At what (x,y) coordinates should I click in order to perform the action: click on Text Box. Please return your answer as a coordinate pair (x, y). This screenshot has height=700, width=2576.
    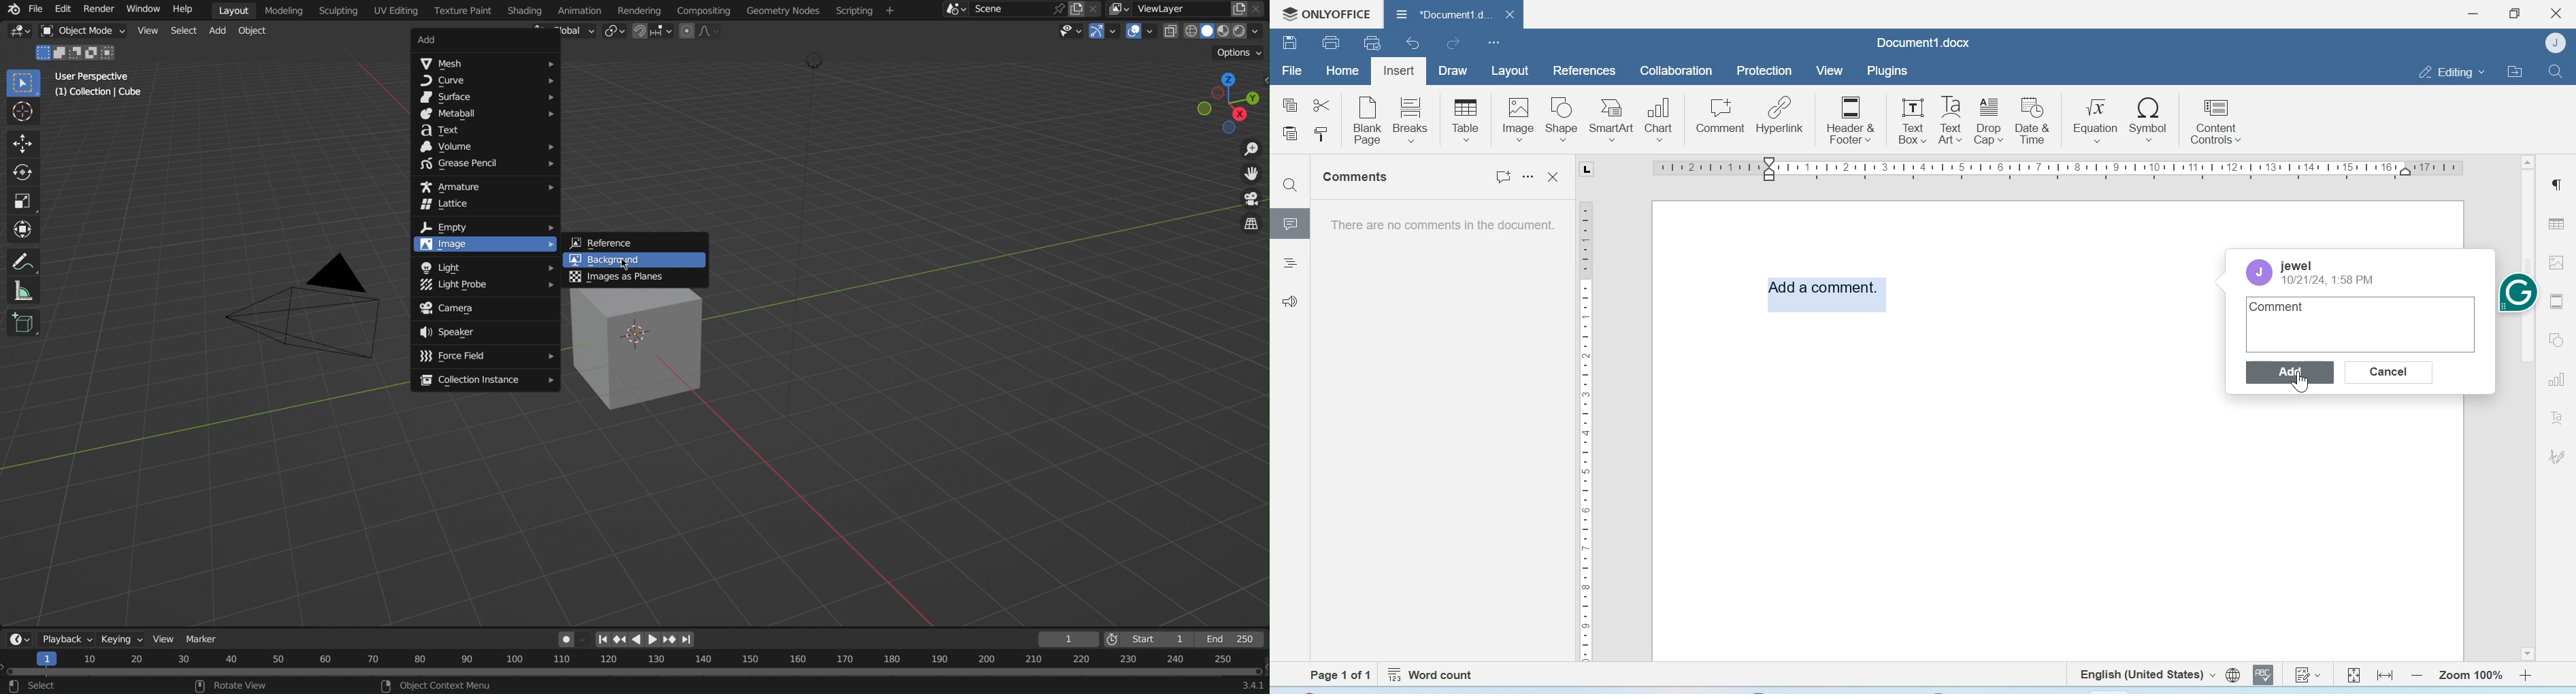
    Looking at the image, I should click on (1909, 120).